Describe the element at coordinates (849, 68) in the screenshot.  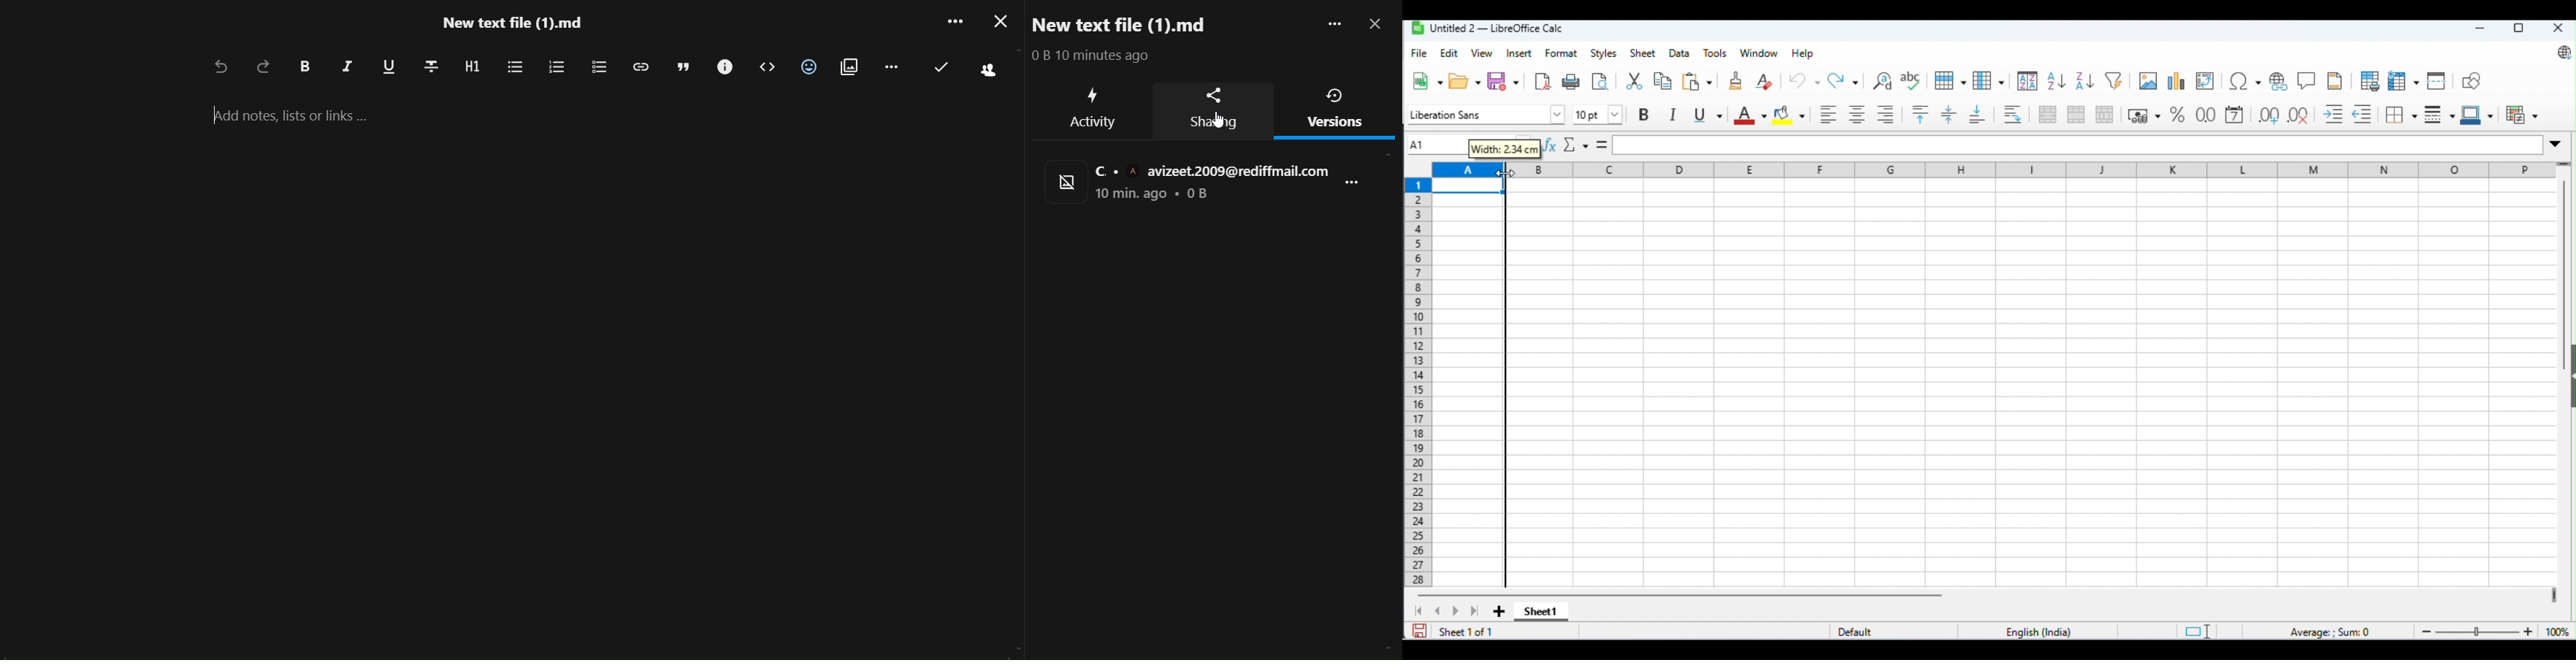
I see `insert attachment` at that location.